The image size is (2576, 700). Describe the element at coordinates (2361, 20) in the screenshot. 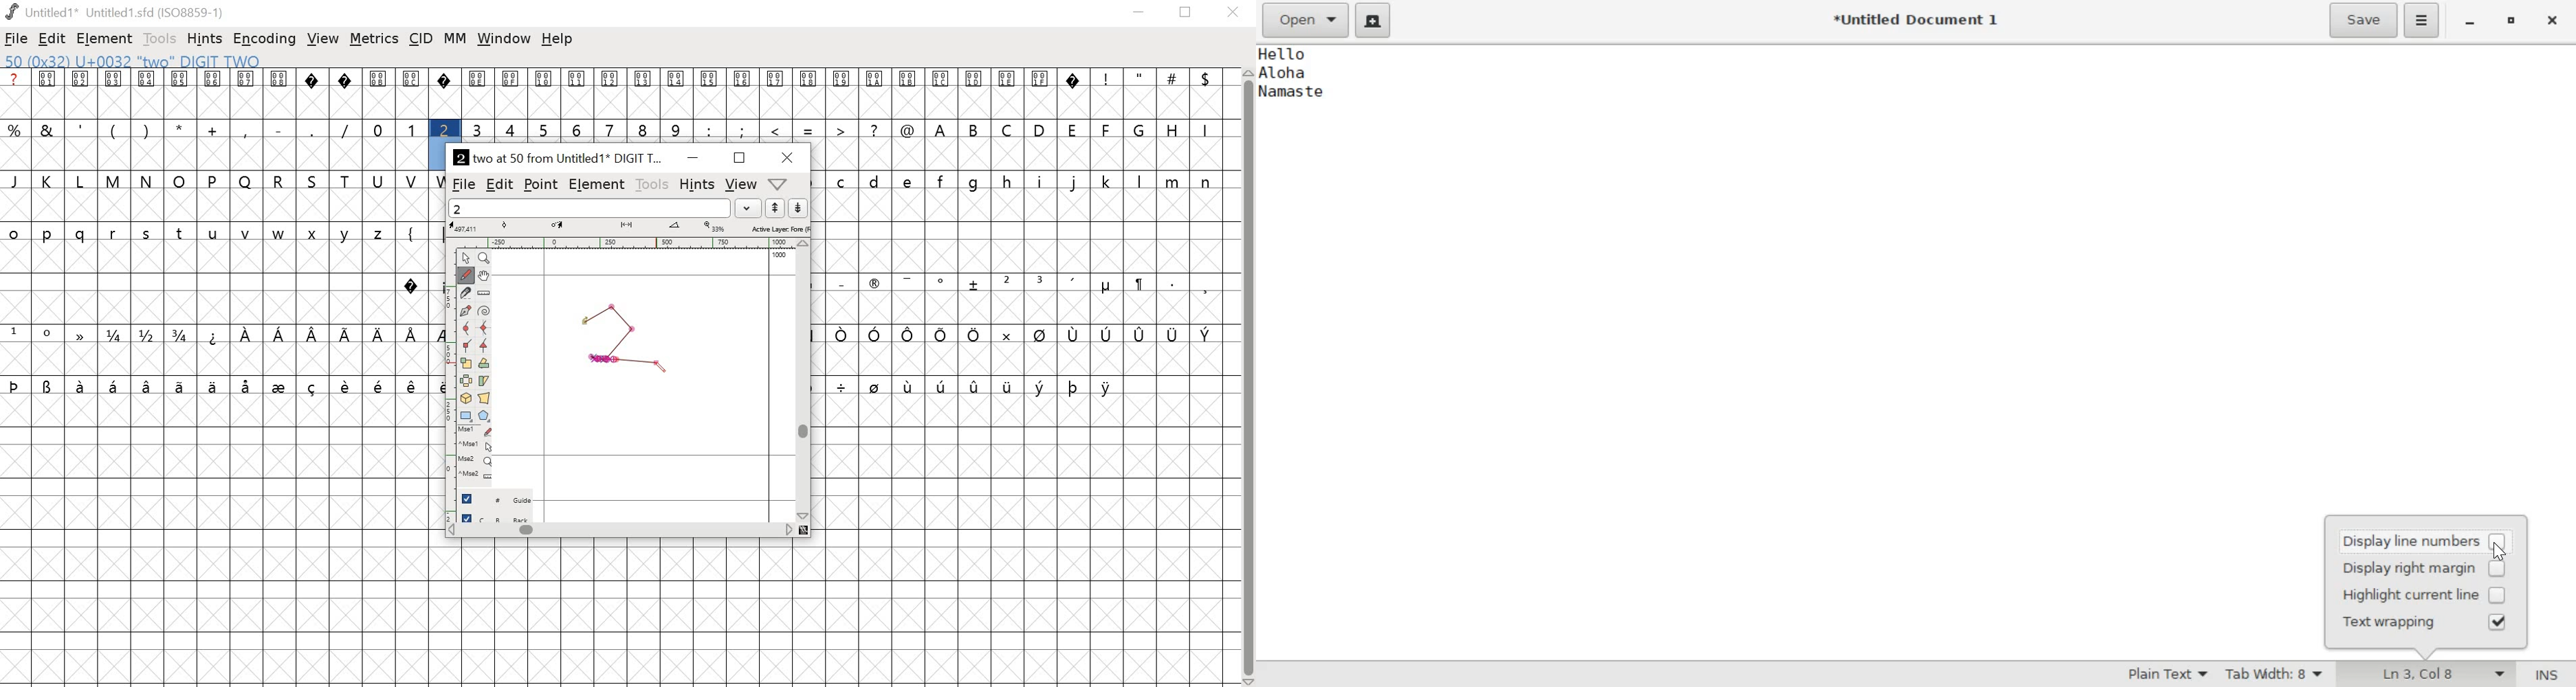

I see `Save` at that location.